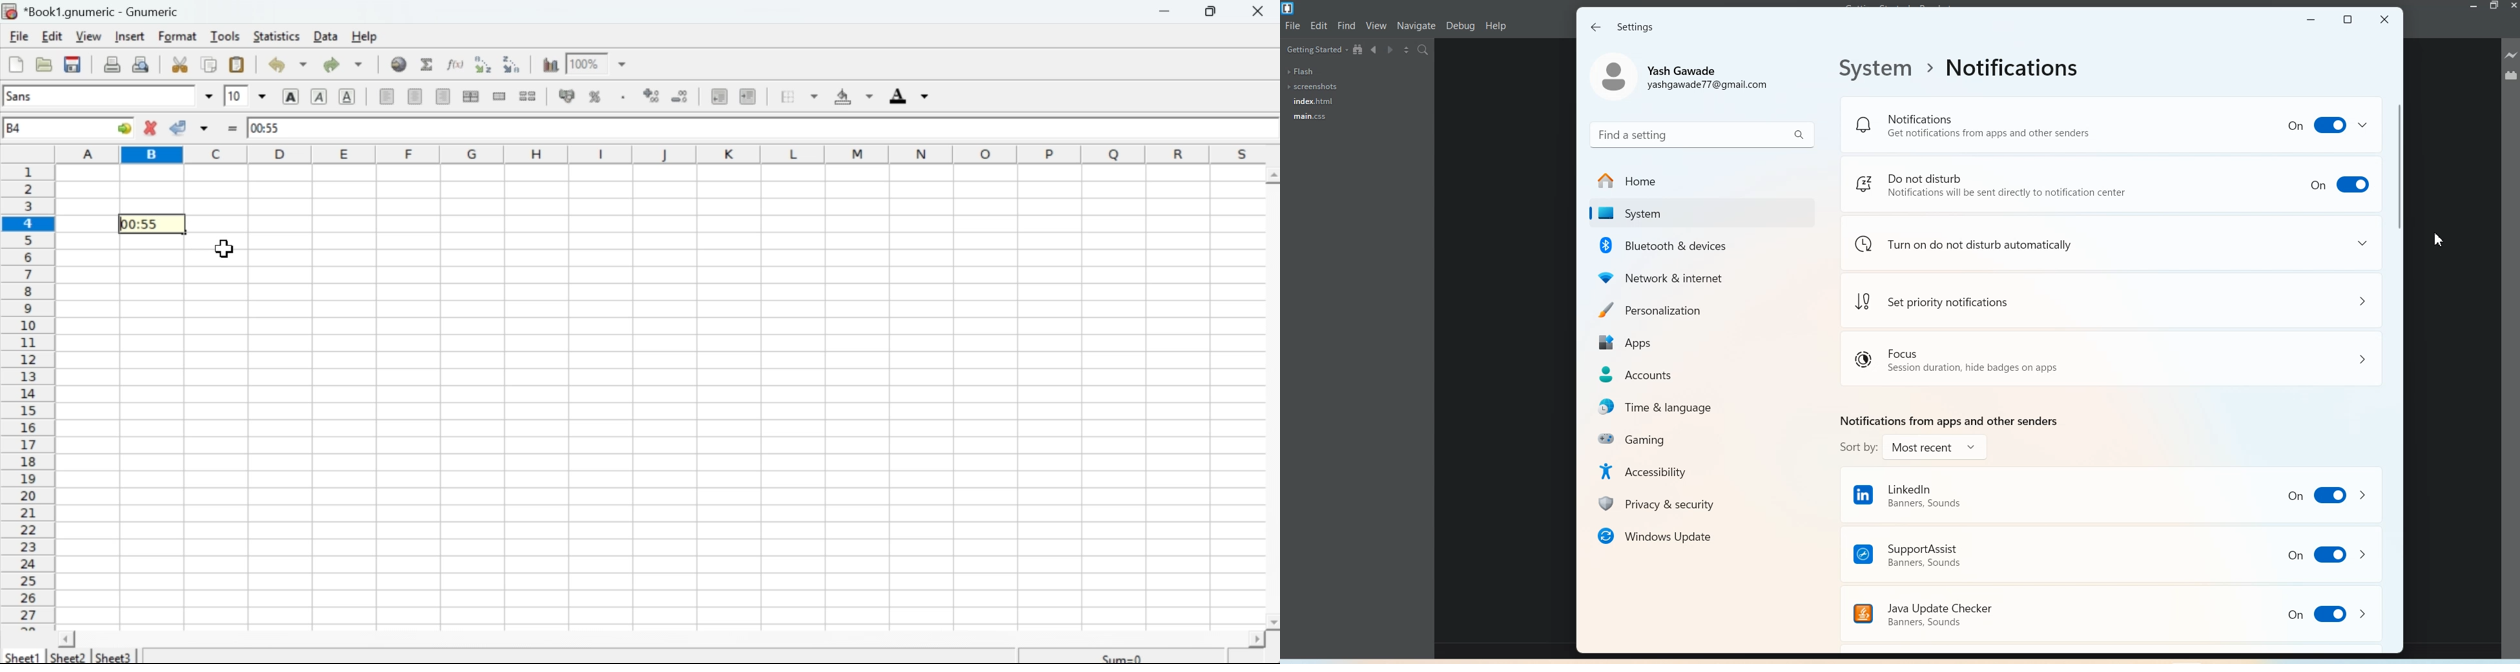 Image resolution: width=2520 pixels, height=672 pixels. Describe the element at coordinates (1256, 640) in the screenshot. I see `scroll right` at that location.